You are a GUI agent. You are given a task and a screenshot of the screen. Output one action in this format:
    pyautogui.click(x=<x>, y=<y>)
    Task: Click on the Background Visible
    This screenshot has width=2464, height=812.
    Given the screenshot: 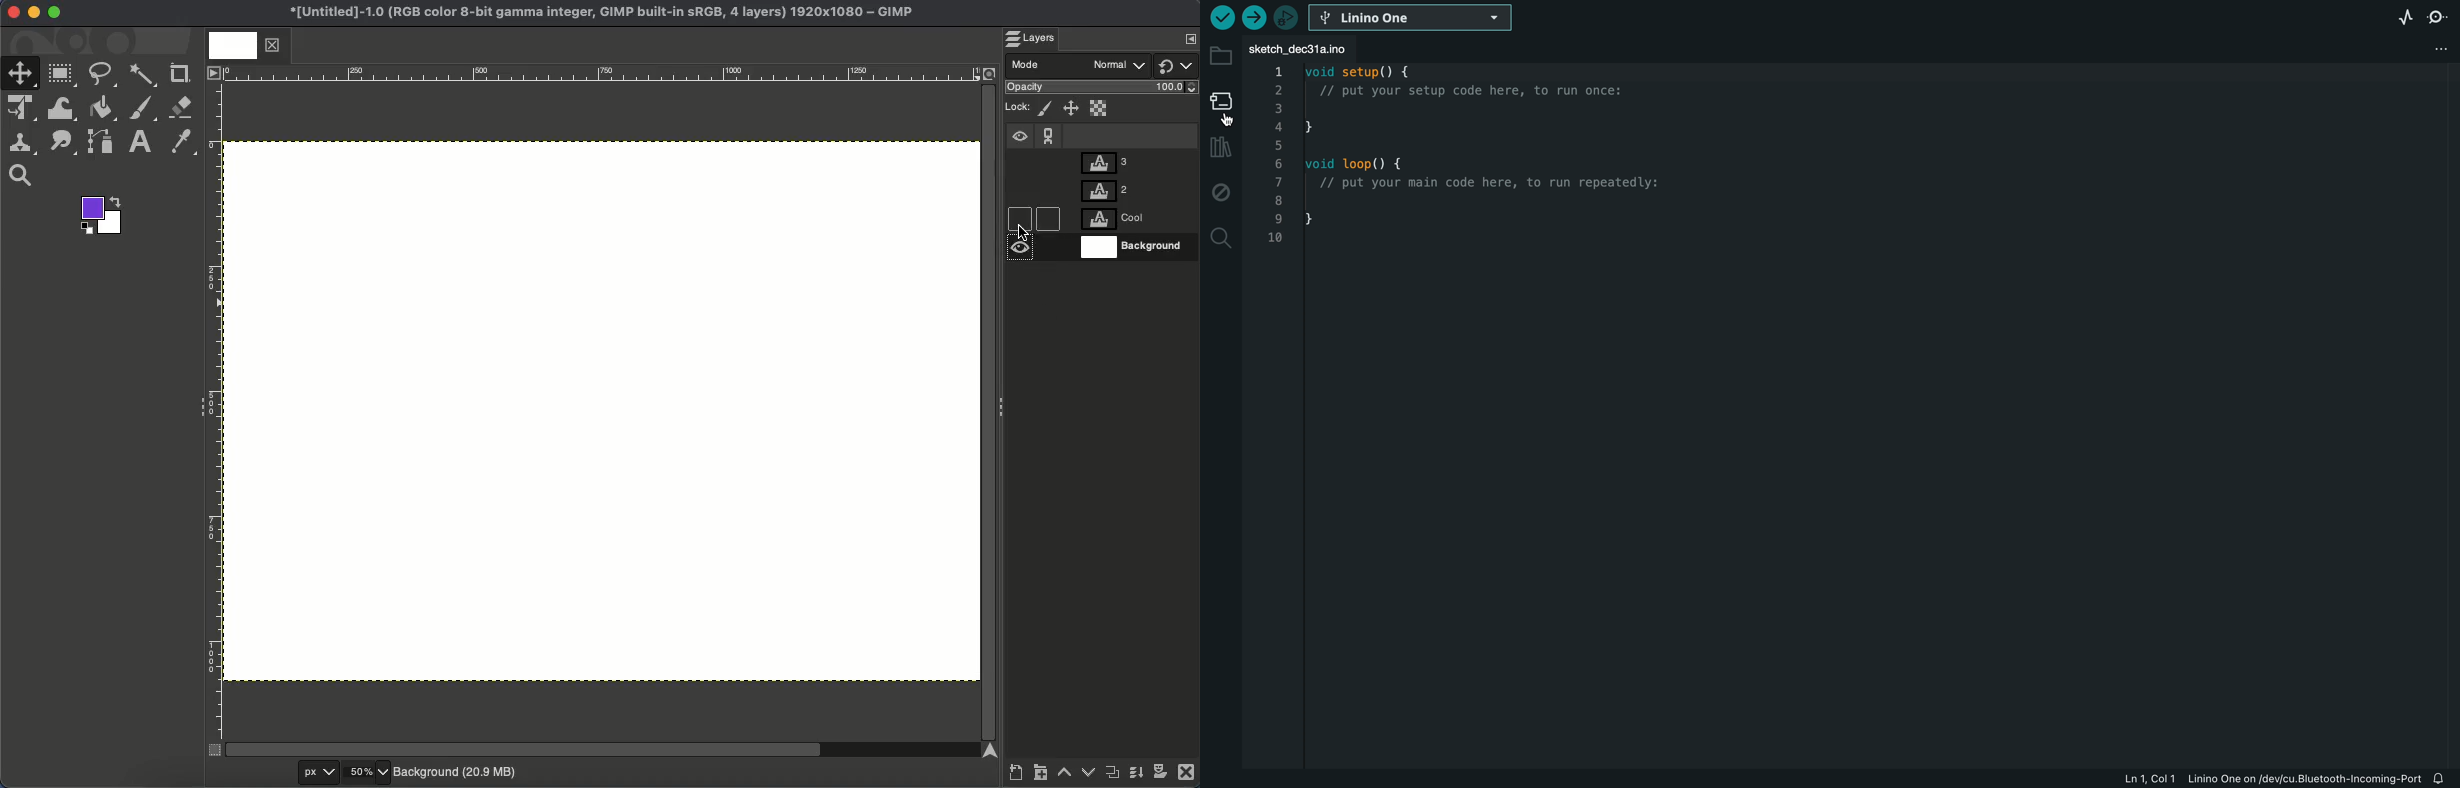 What is the action you would take?
    pyautogui.click(x=602, y=409)
    